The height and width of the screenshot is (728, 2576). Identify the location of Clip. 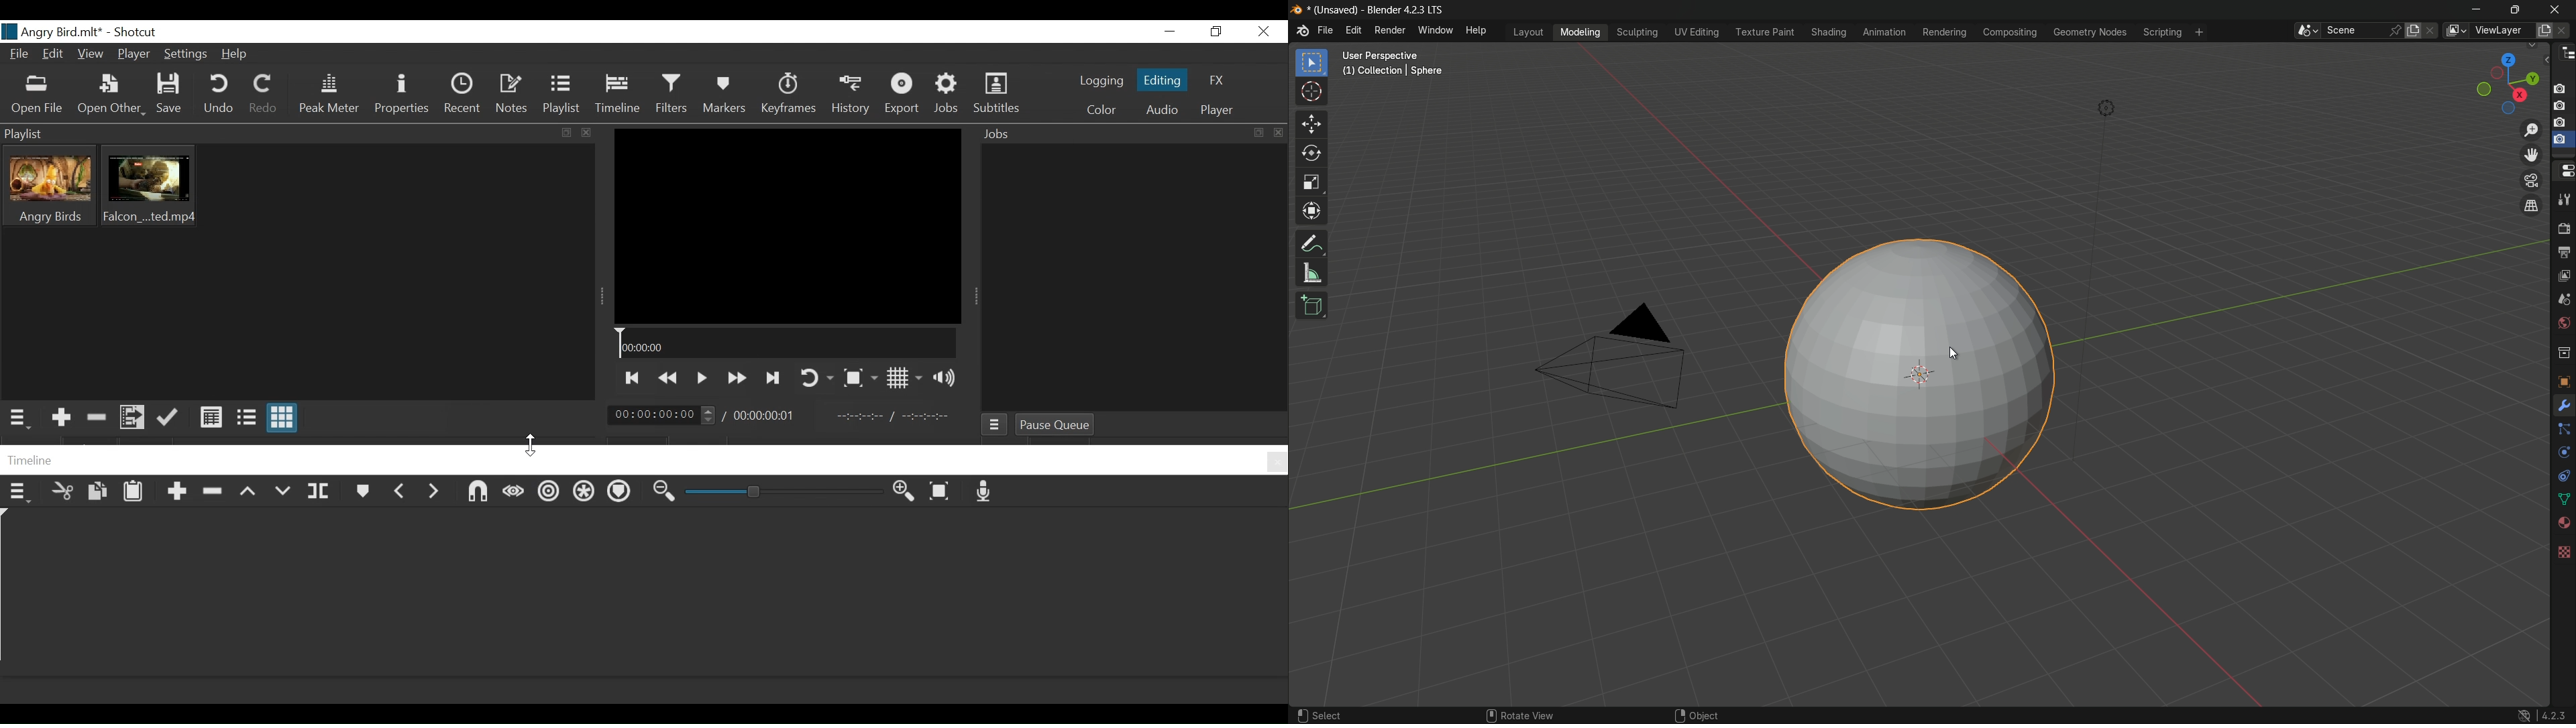
(148, 186).